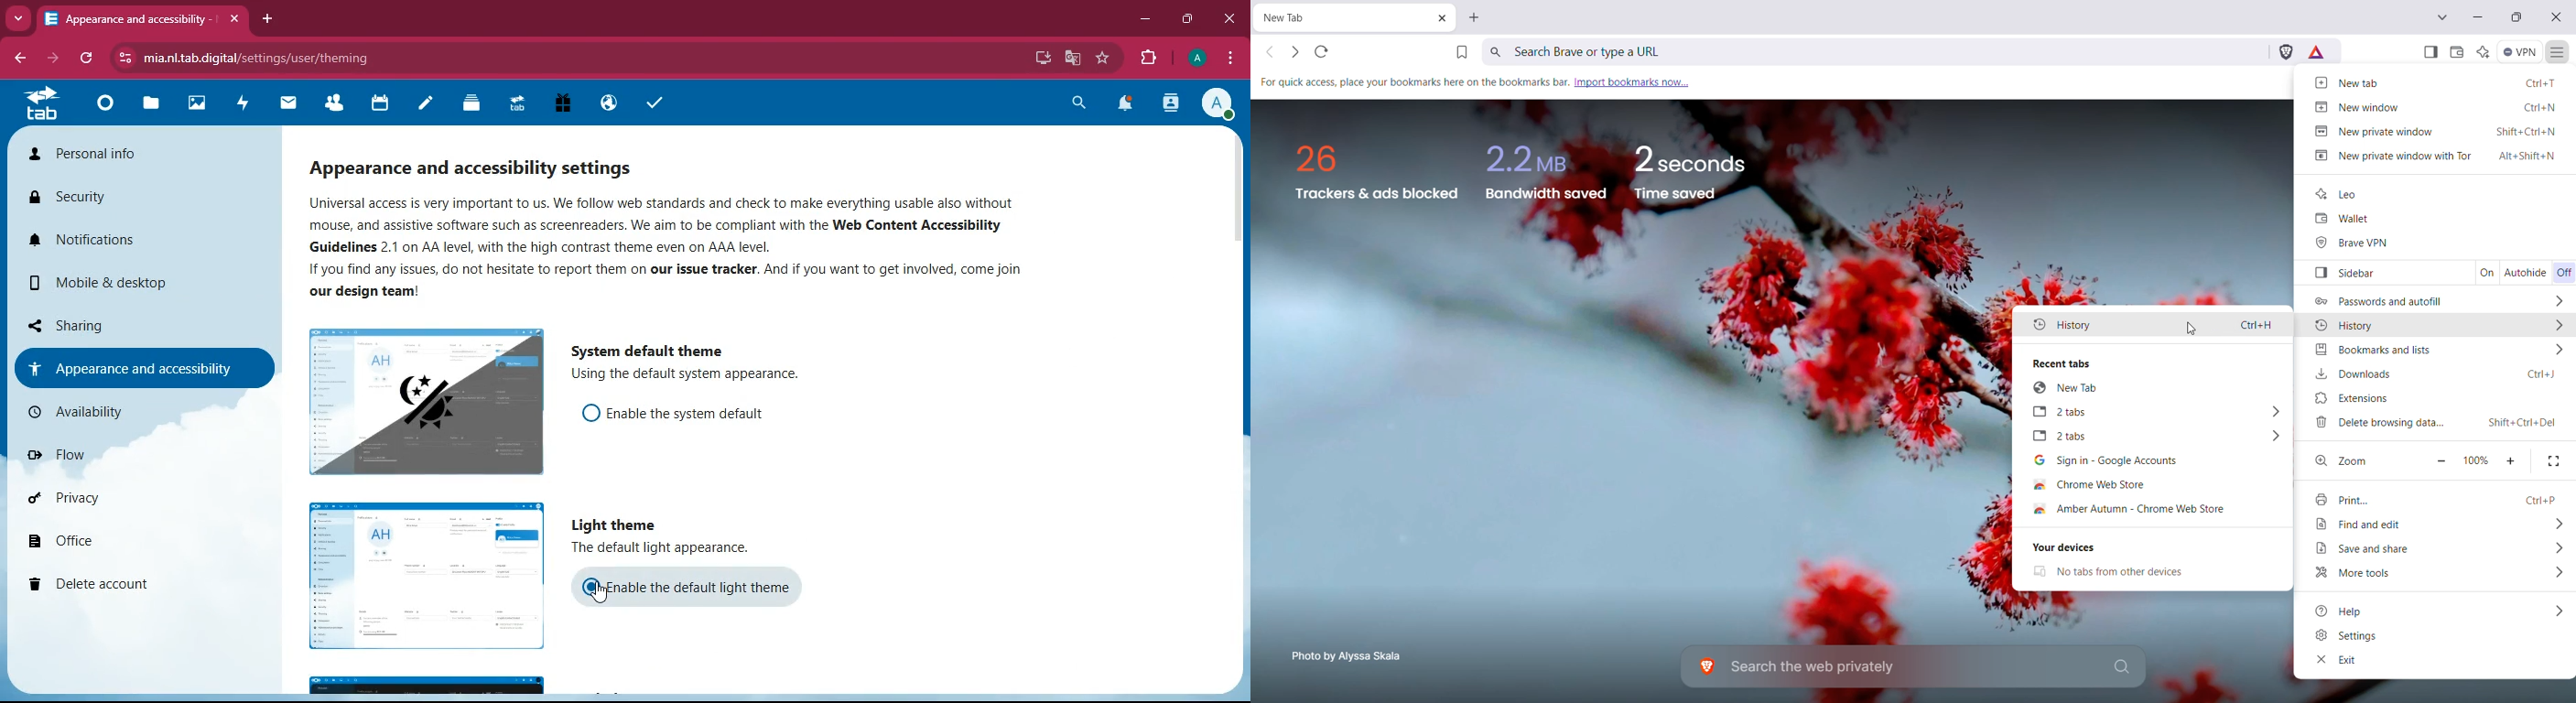 The height and width of the screenshot is (728, 2576). Describe the element at coordinates (1227, 59) in the screenshot. I see `menu` at that location.